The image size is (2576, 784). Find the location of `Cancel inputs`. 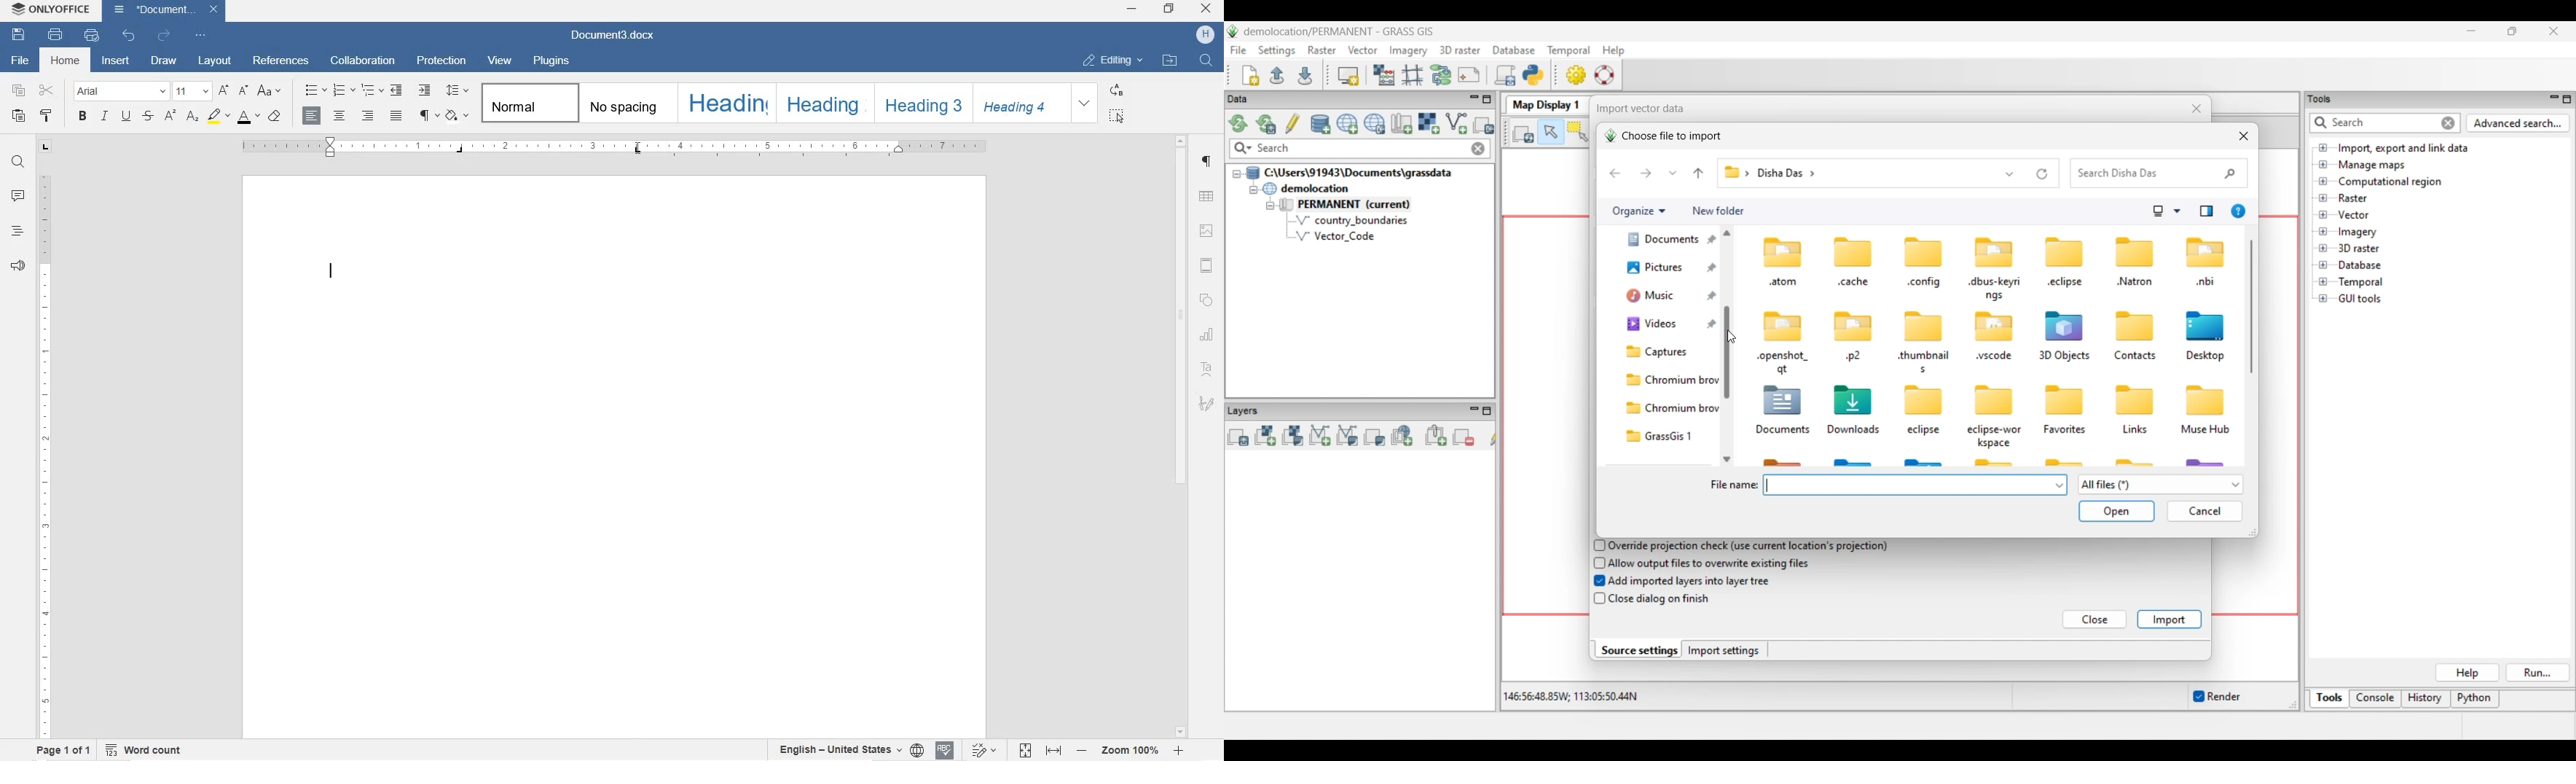

Cancel inputs is located at coordinates (2205, 512).